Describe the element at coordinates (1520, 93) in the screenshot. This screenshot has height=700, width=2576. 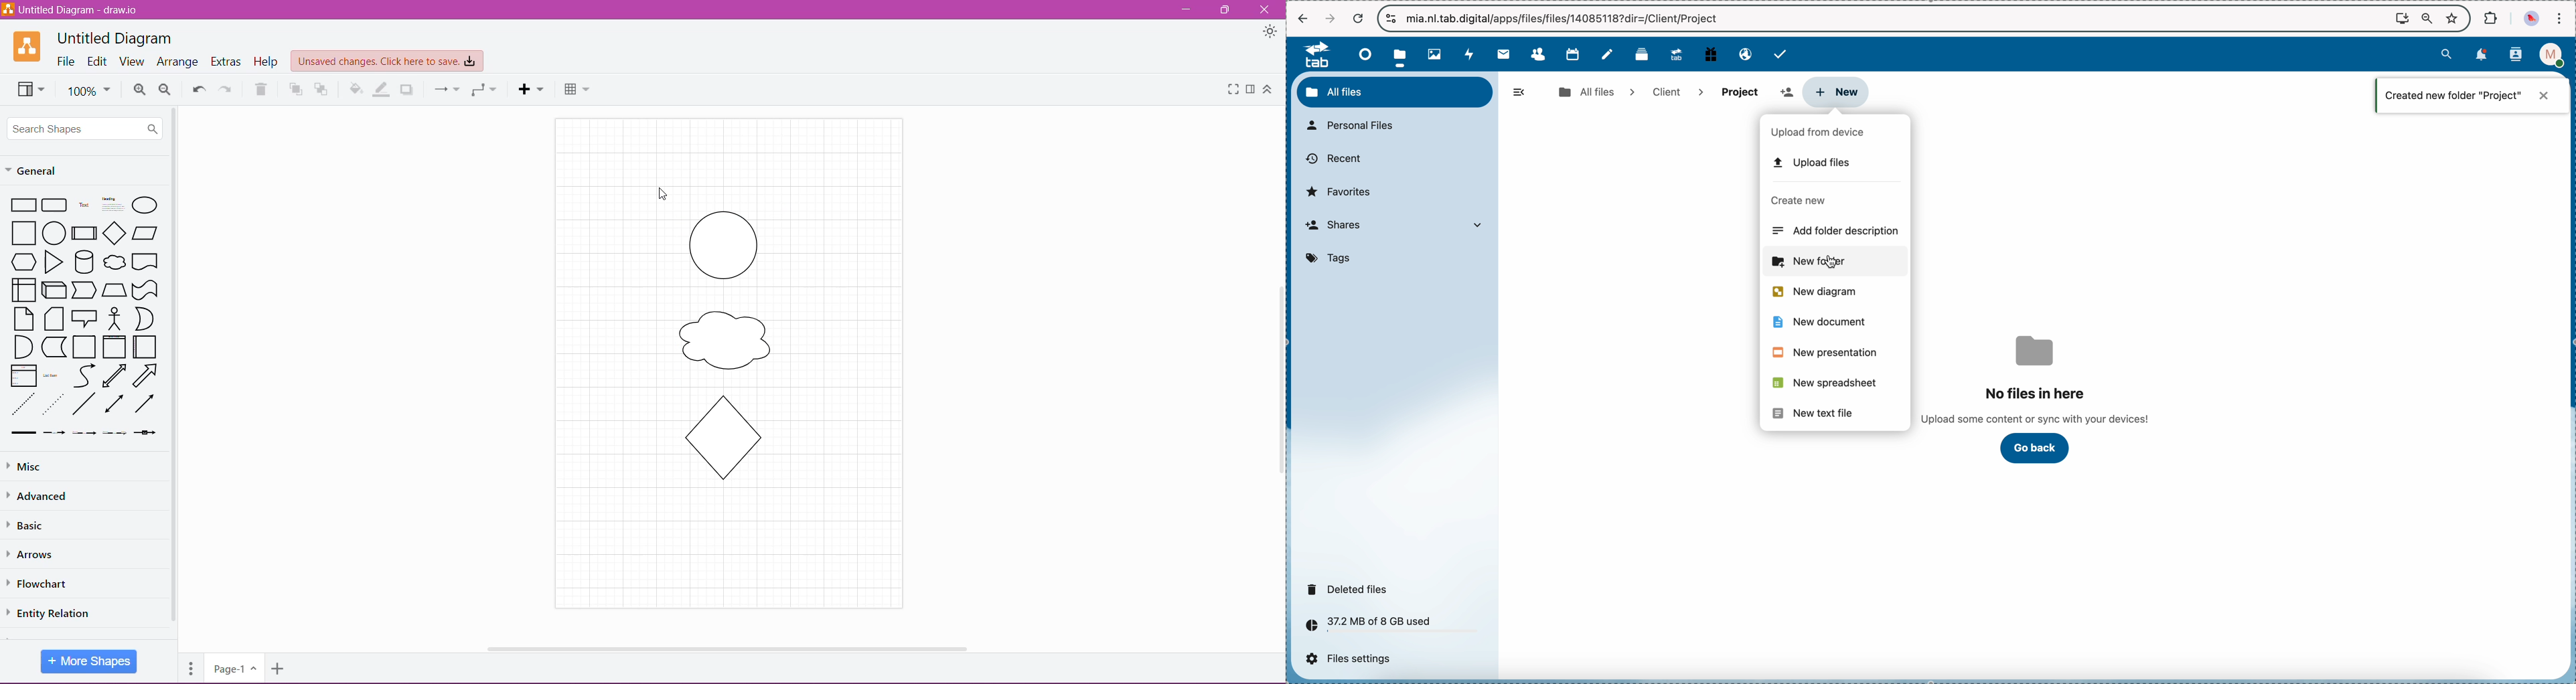
I see `hide menu` at that location.